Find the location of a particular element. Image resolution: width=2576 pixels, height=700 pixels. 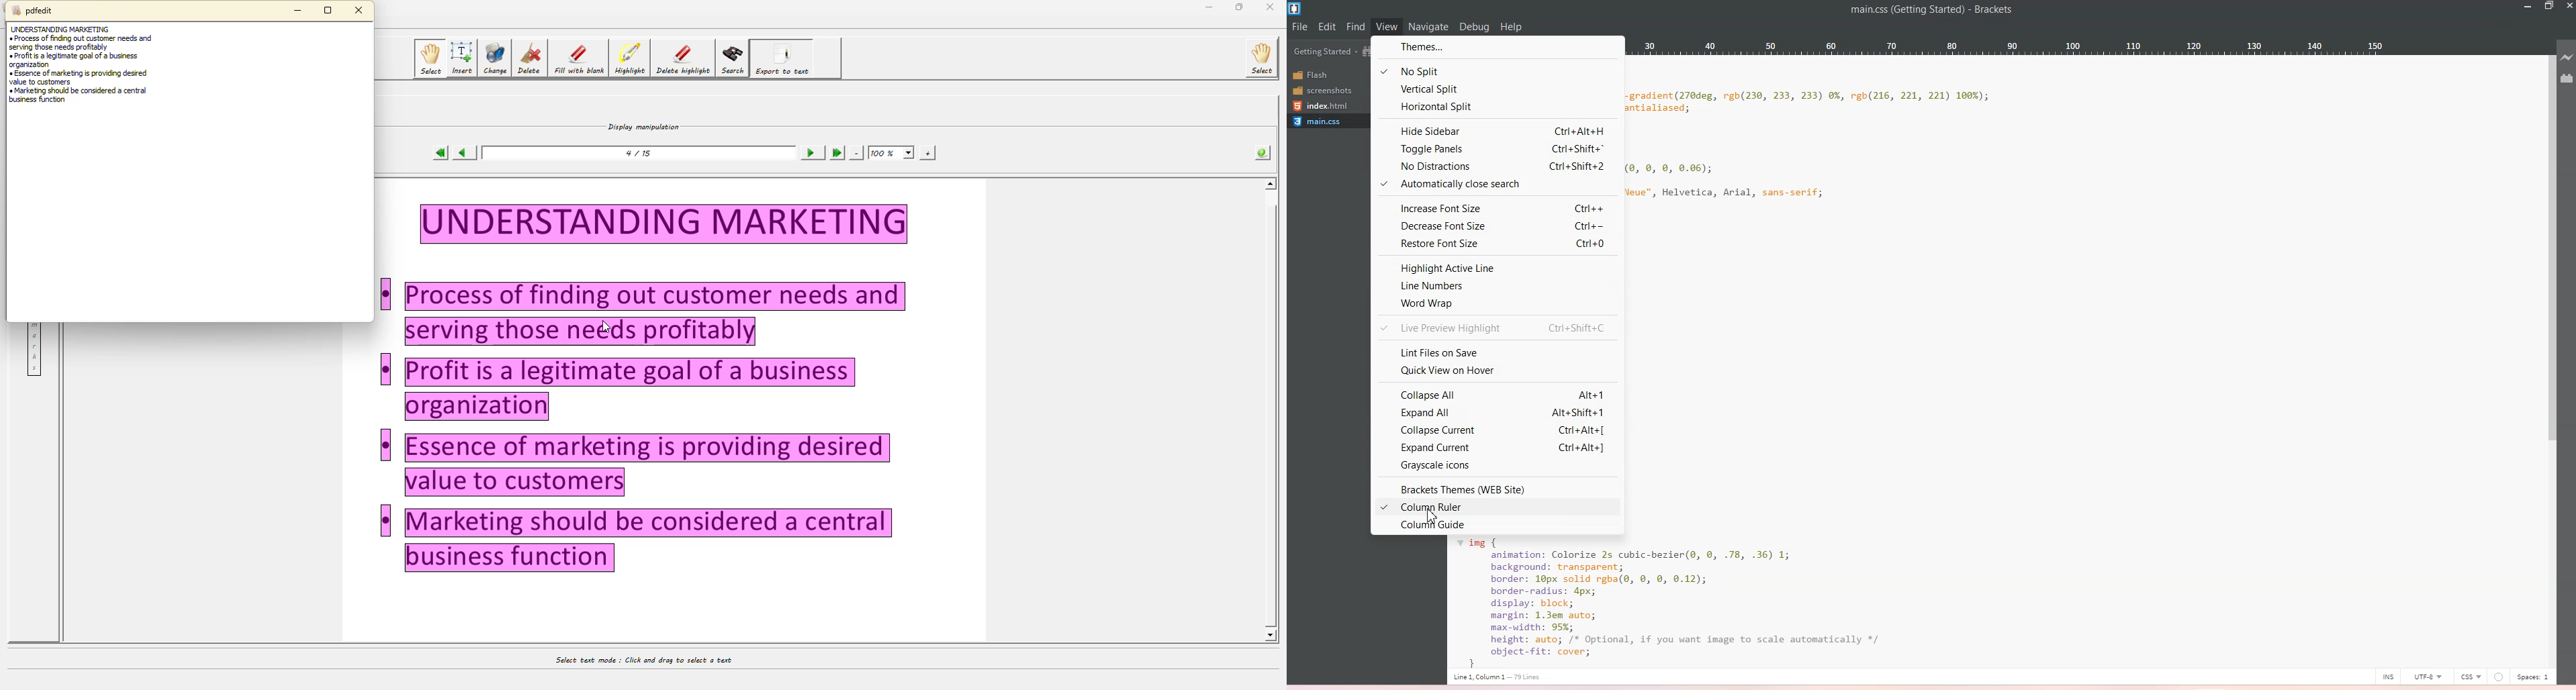

View is located at coordinates (1388, 26).